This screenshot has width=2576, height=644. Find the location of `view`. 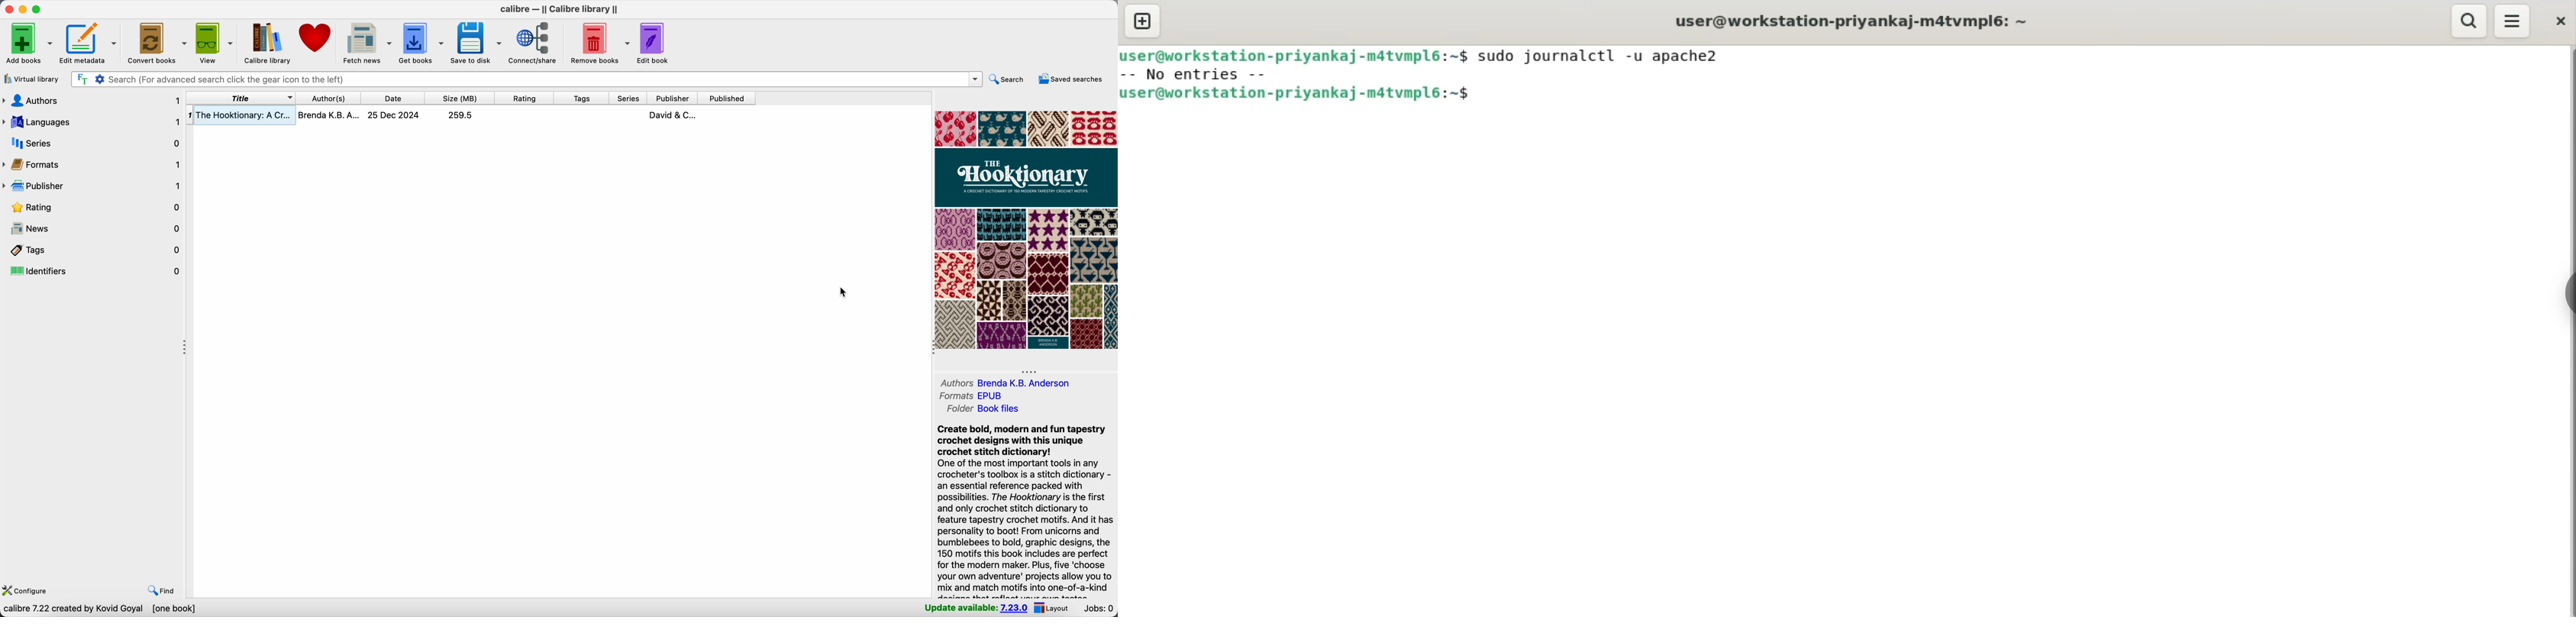

view is located at coordinates (215, 42).